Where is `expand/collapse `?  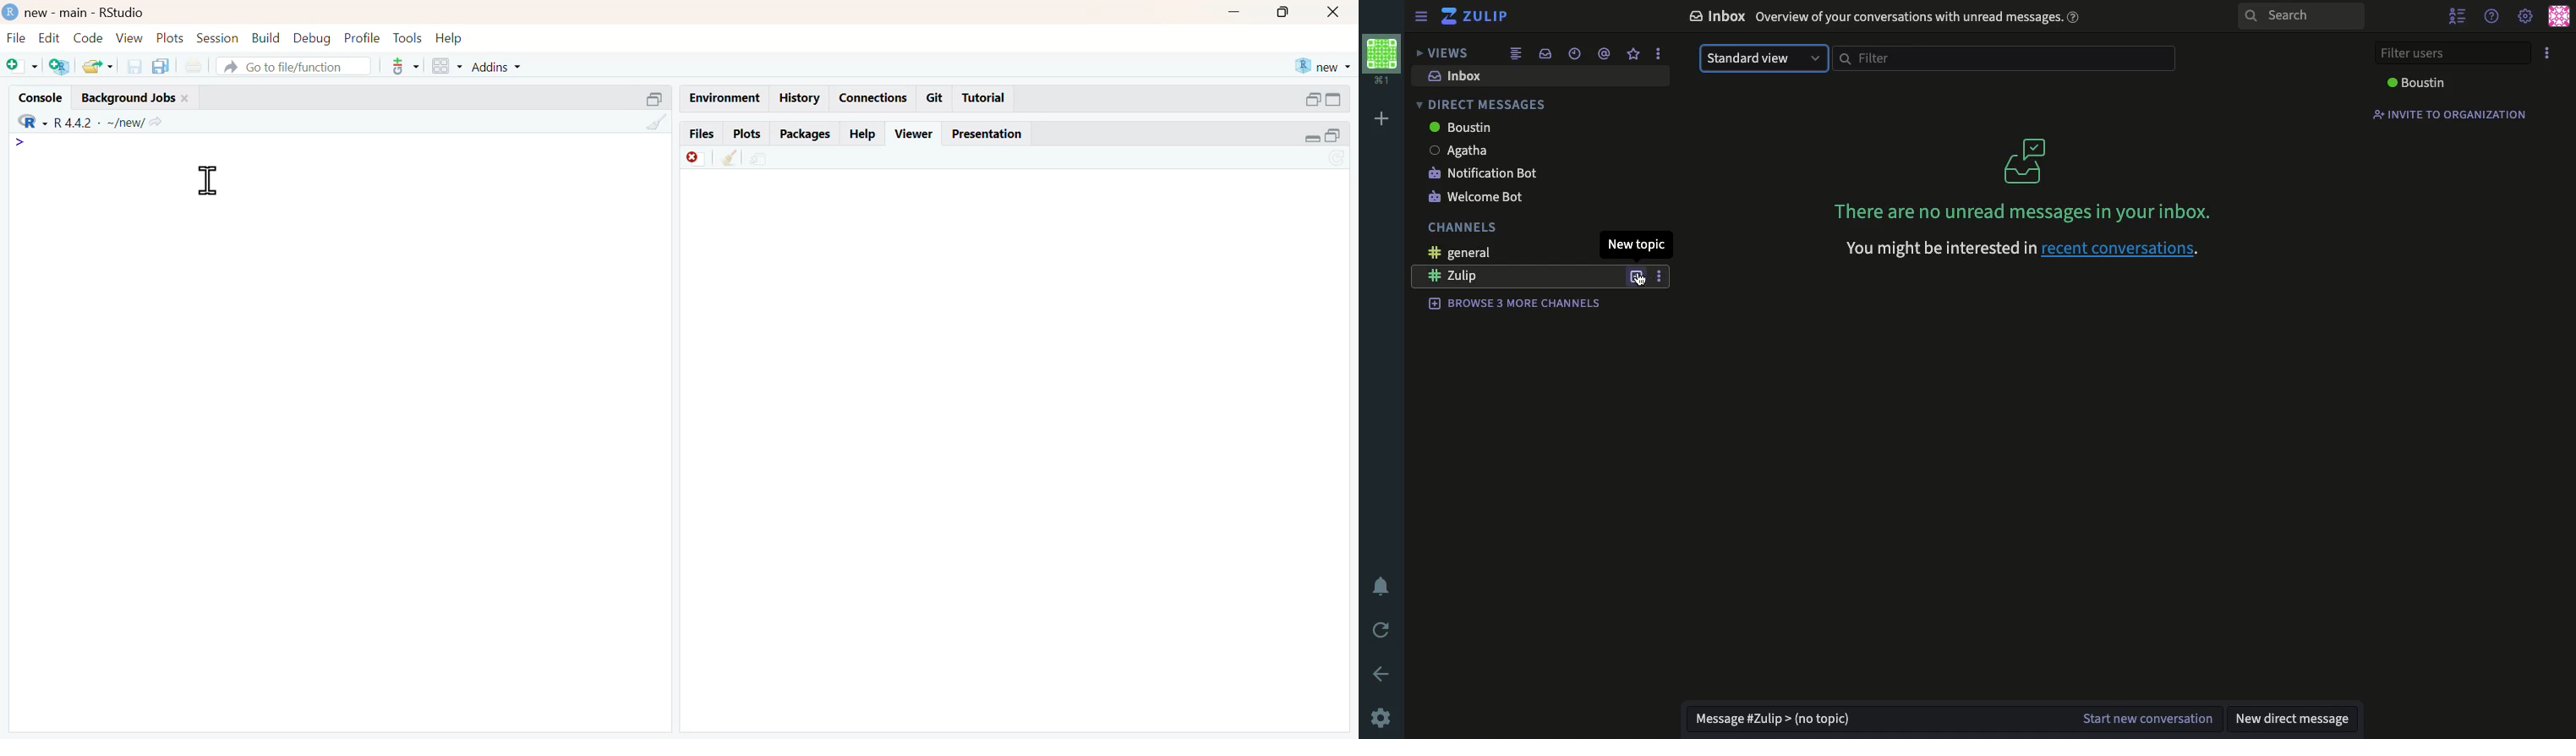 expand/collapse  is located at coordinates (655, 98).